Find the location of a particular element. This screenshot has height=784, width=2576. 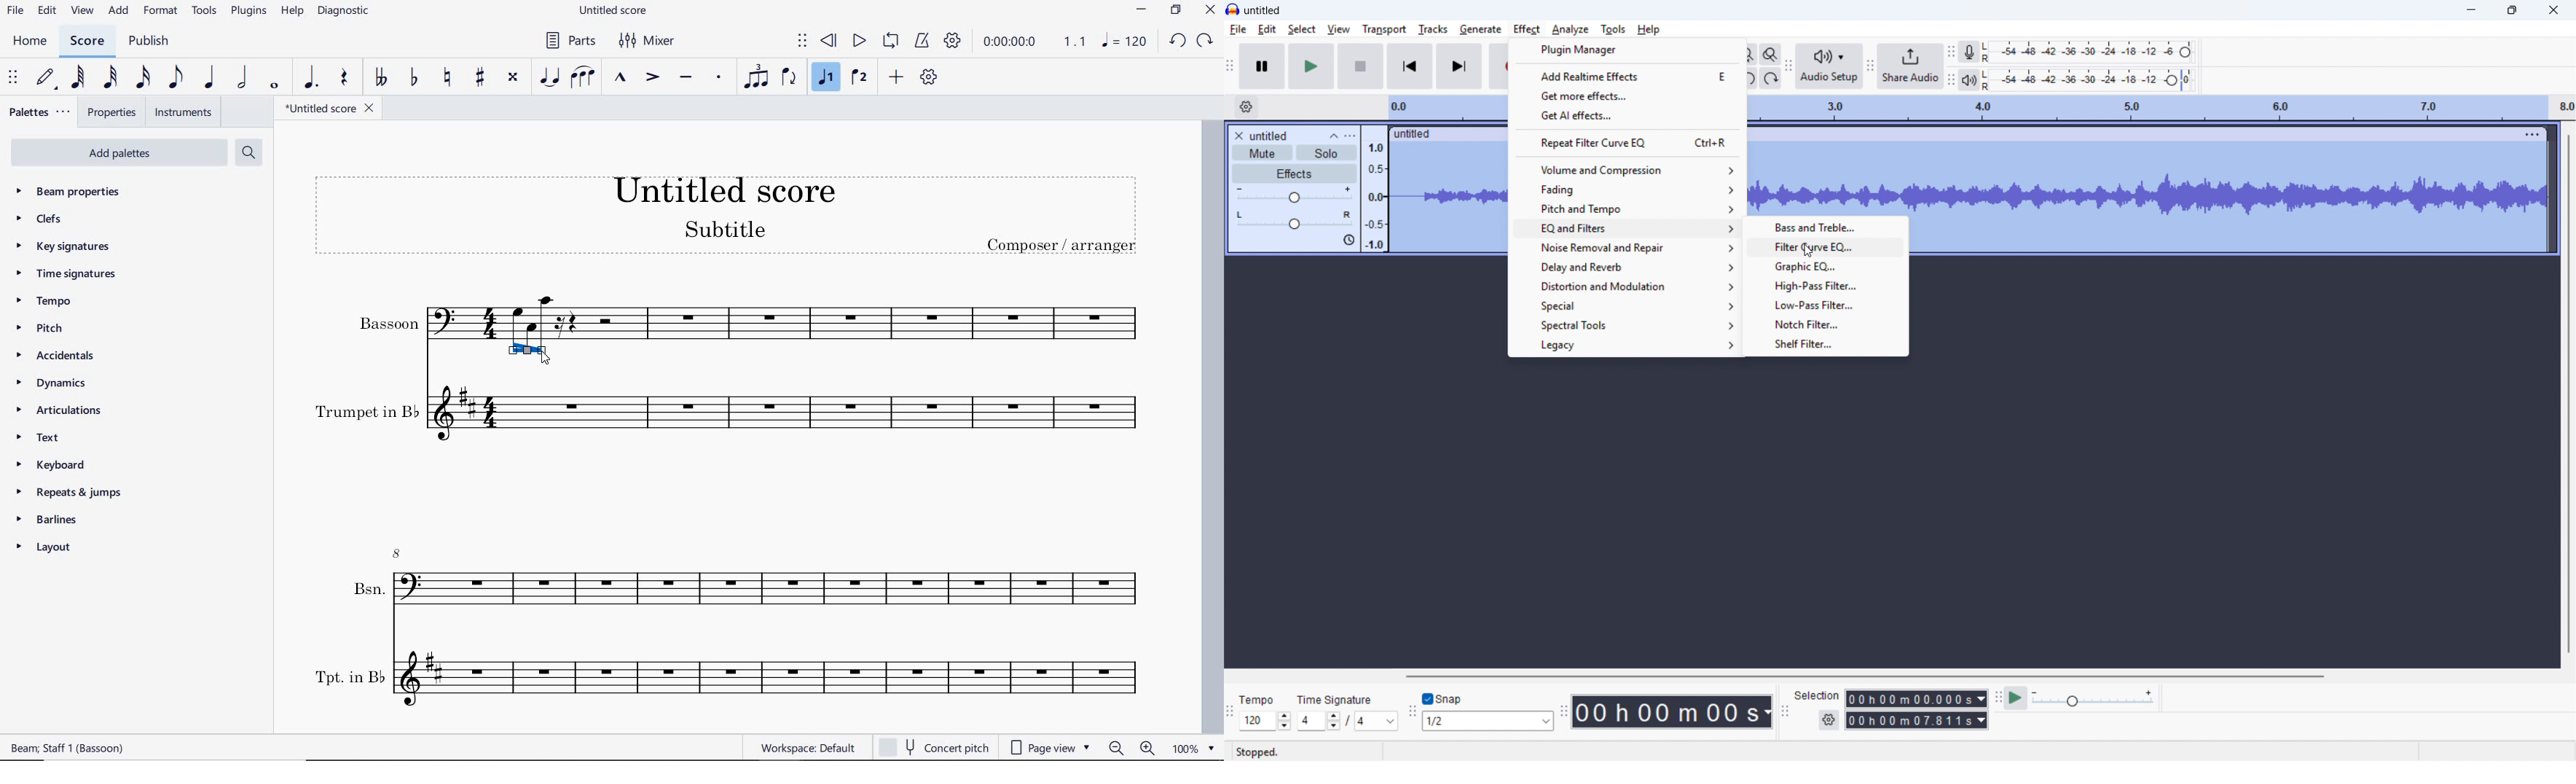

file is located at coordinates (1239, 30).